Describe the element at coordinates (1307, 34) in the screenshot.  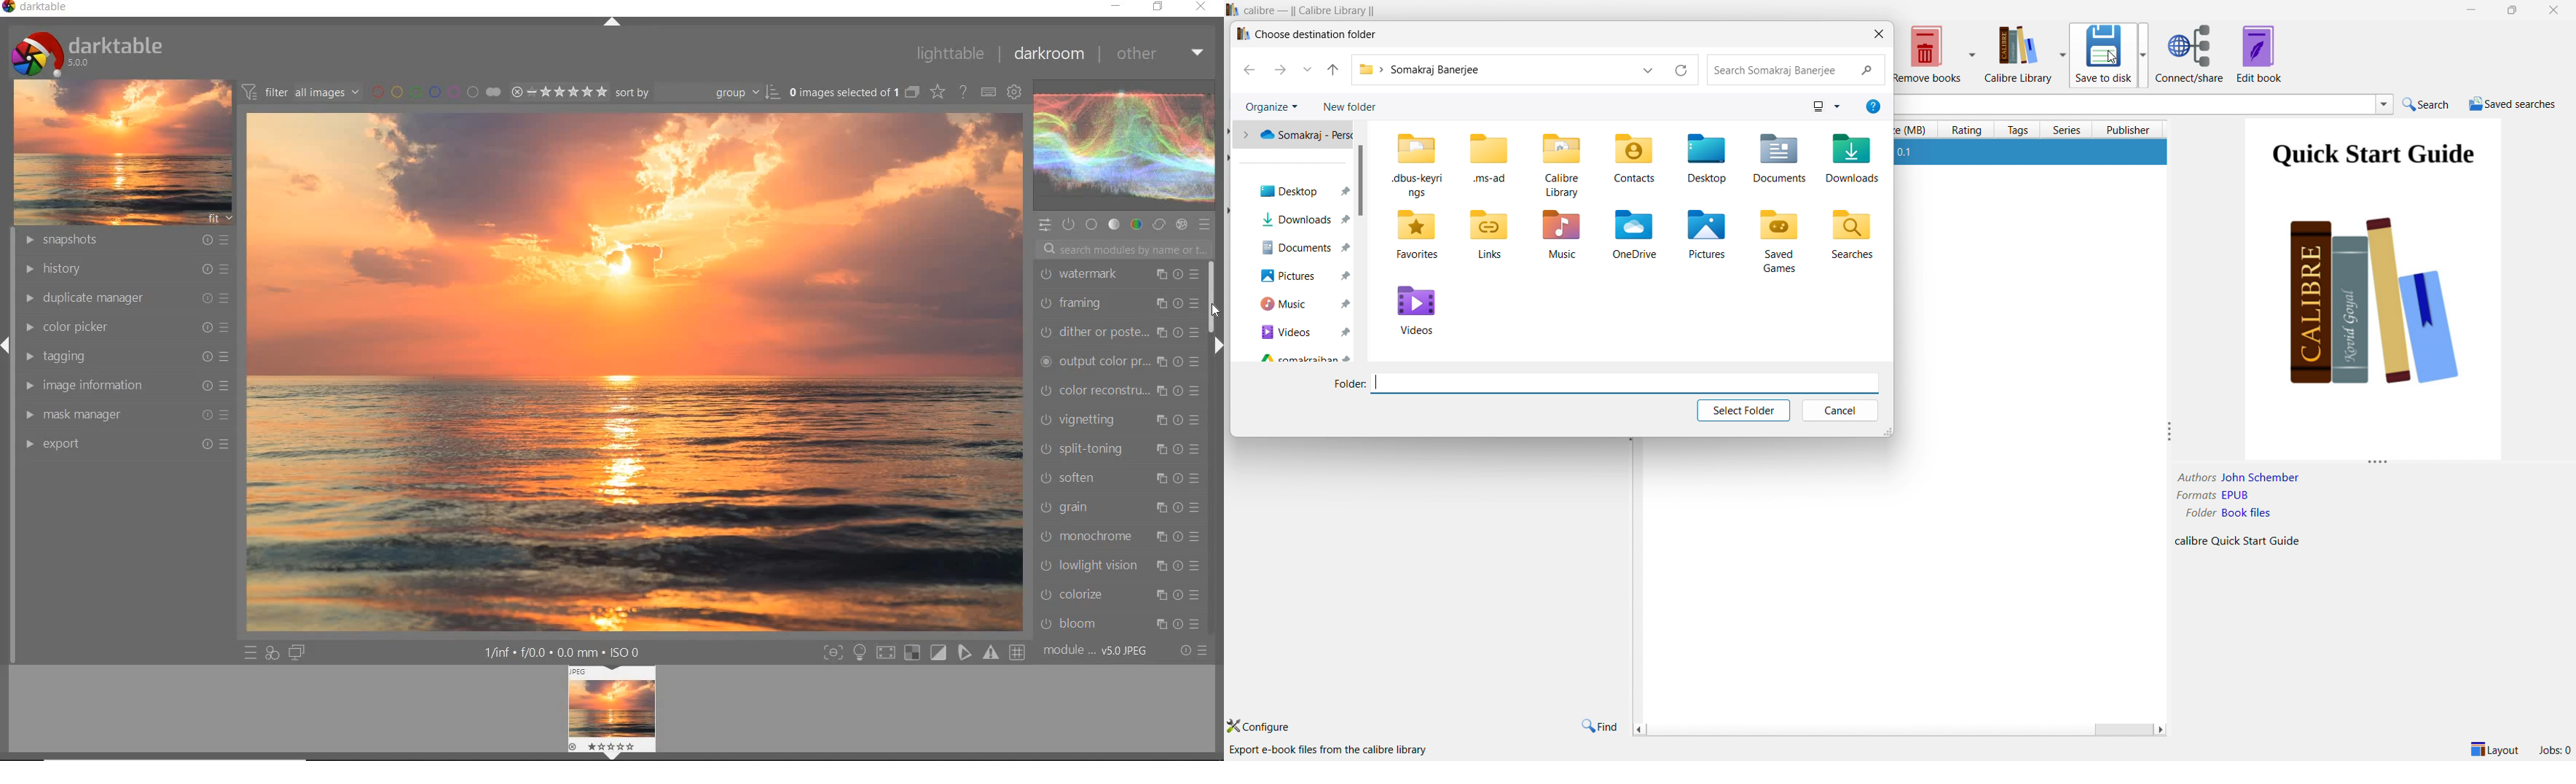
I see `I» Choose destination folder` at that location.